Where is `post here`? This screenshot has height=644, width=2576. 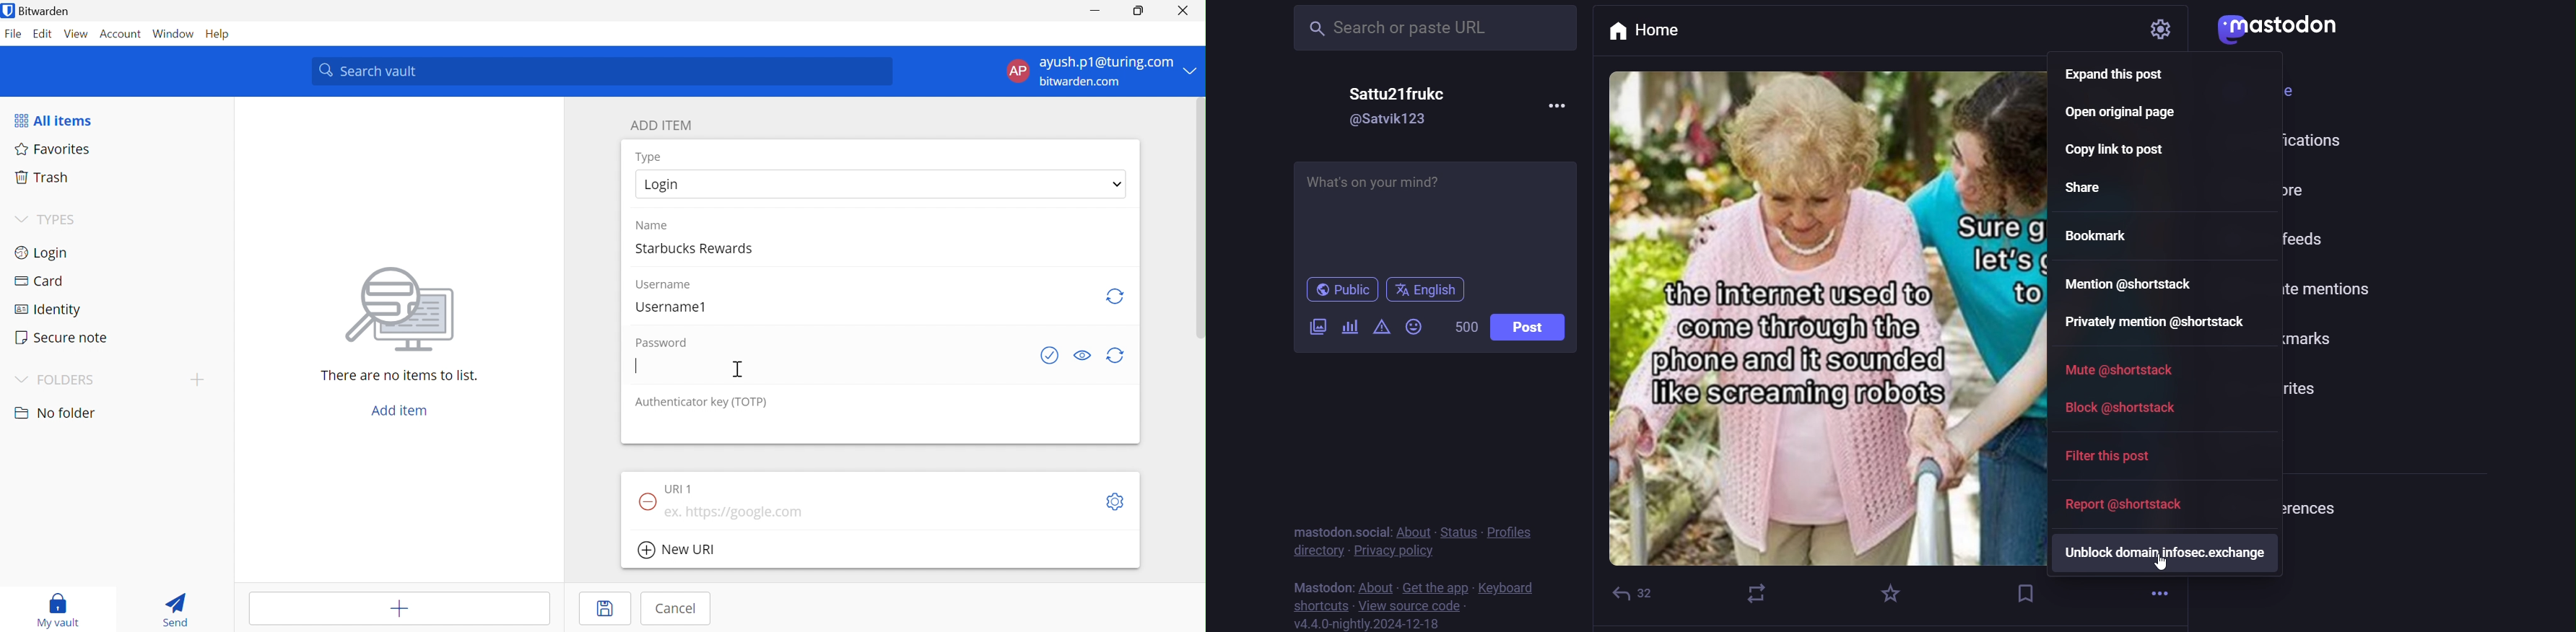 post here is located at coordinates (1435, 214).